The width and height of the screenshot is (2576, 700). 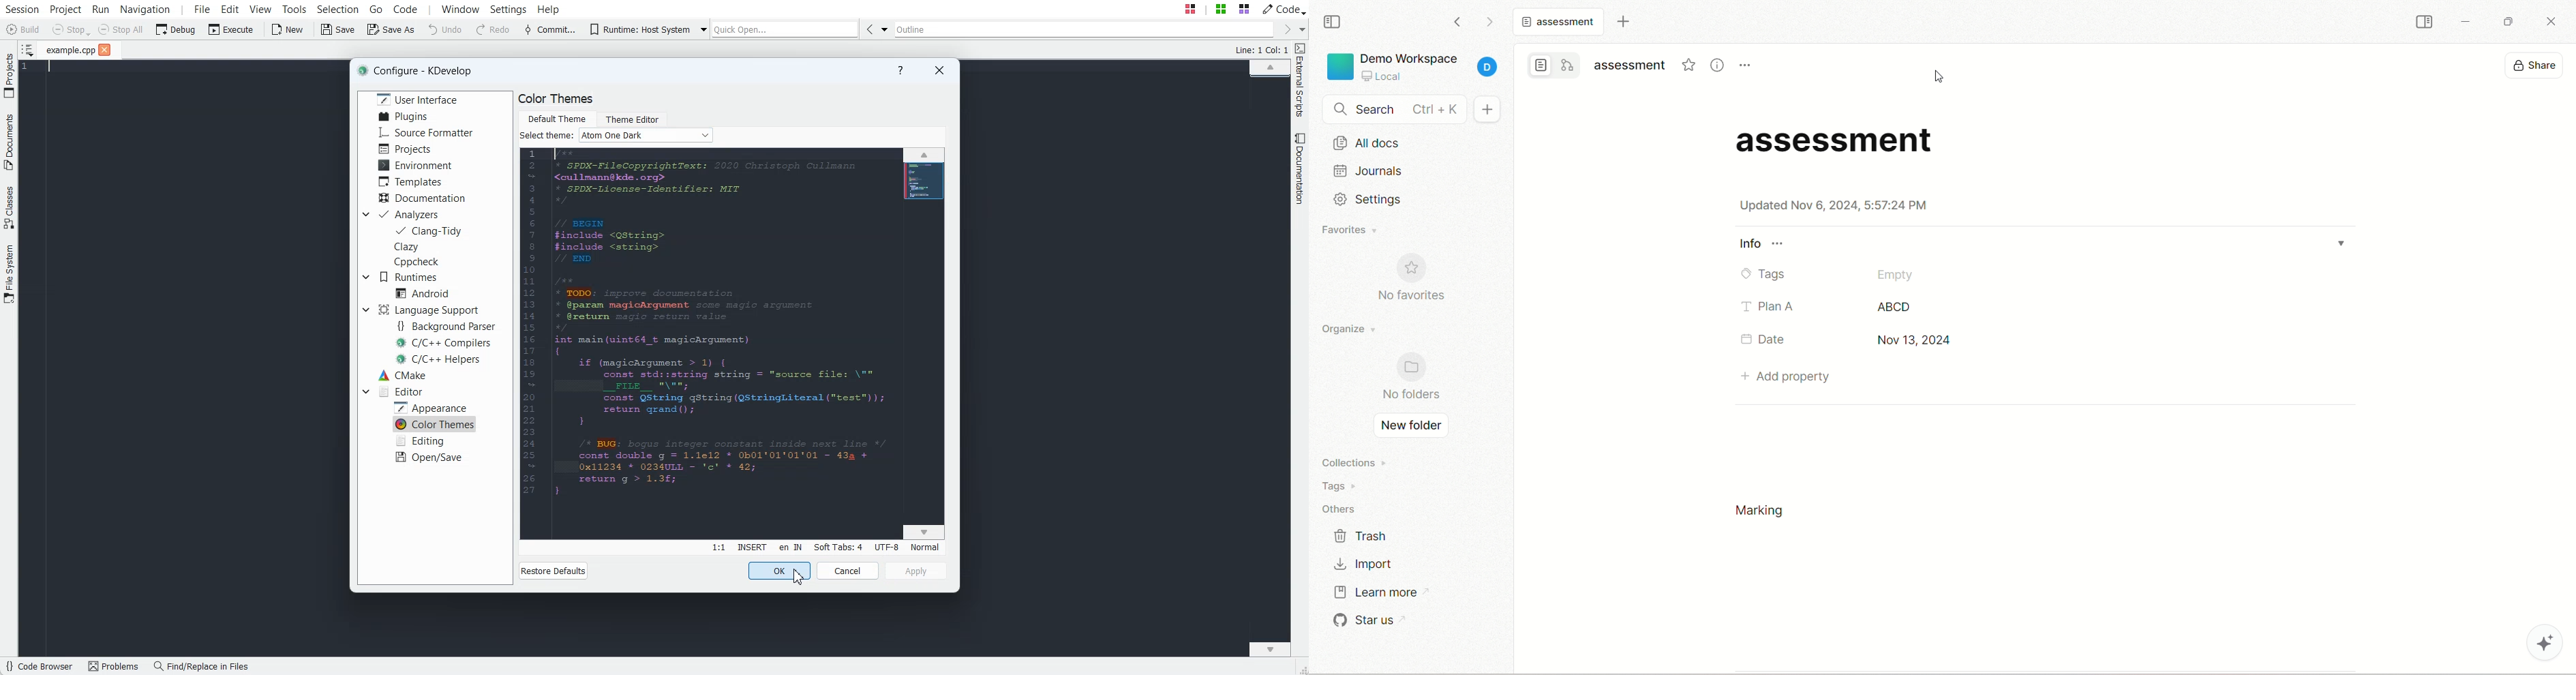 What do you see at coordinates (1623, 23) in the screenshot?
I see `new tab` at bounding box center [1623, 23].